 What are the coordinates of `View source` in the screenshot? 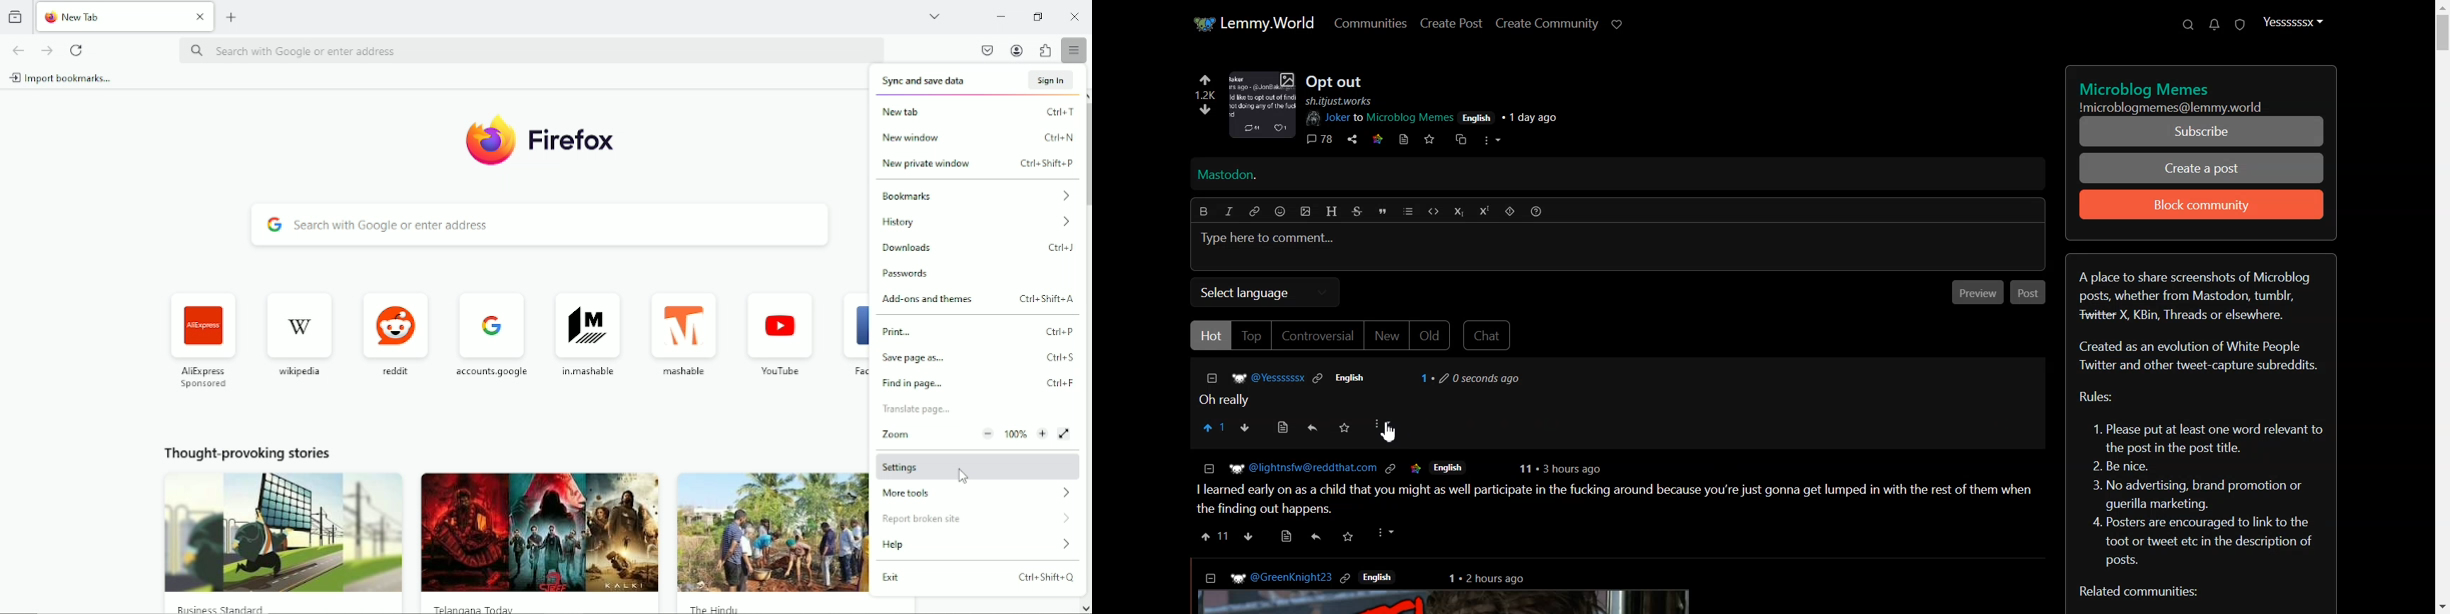 It's located at (1284, 428).